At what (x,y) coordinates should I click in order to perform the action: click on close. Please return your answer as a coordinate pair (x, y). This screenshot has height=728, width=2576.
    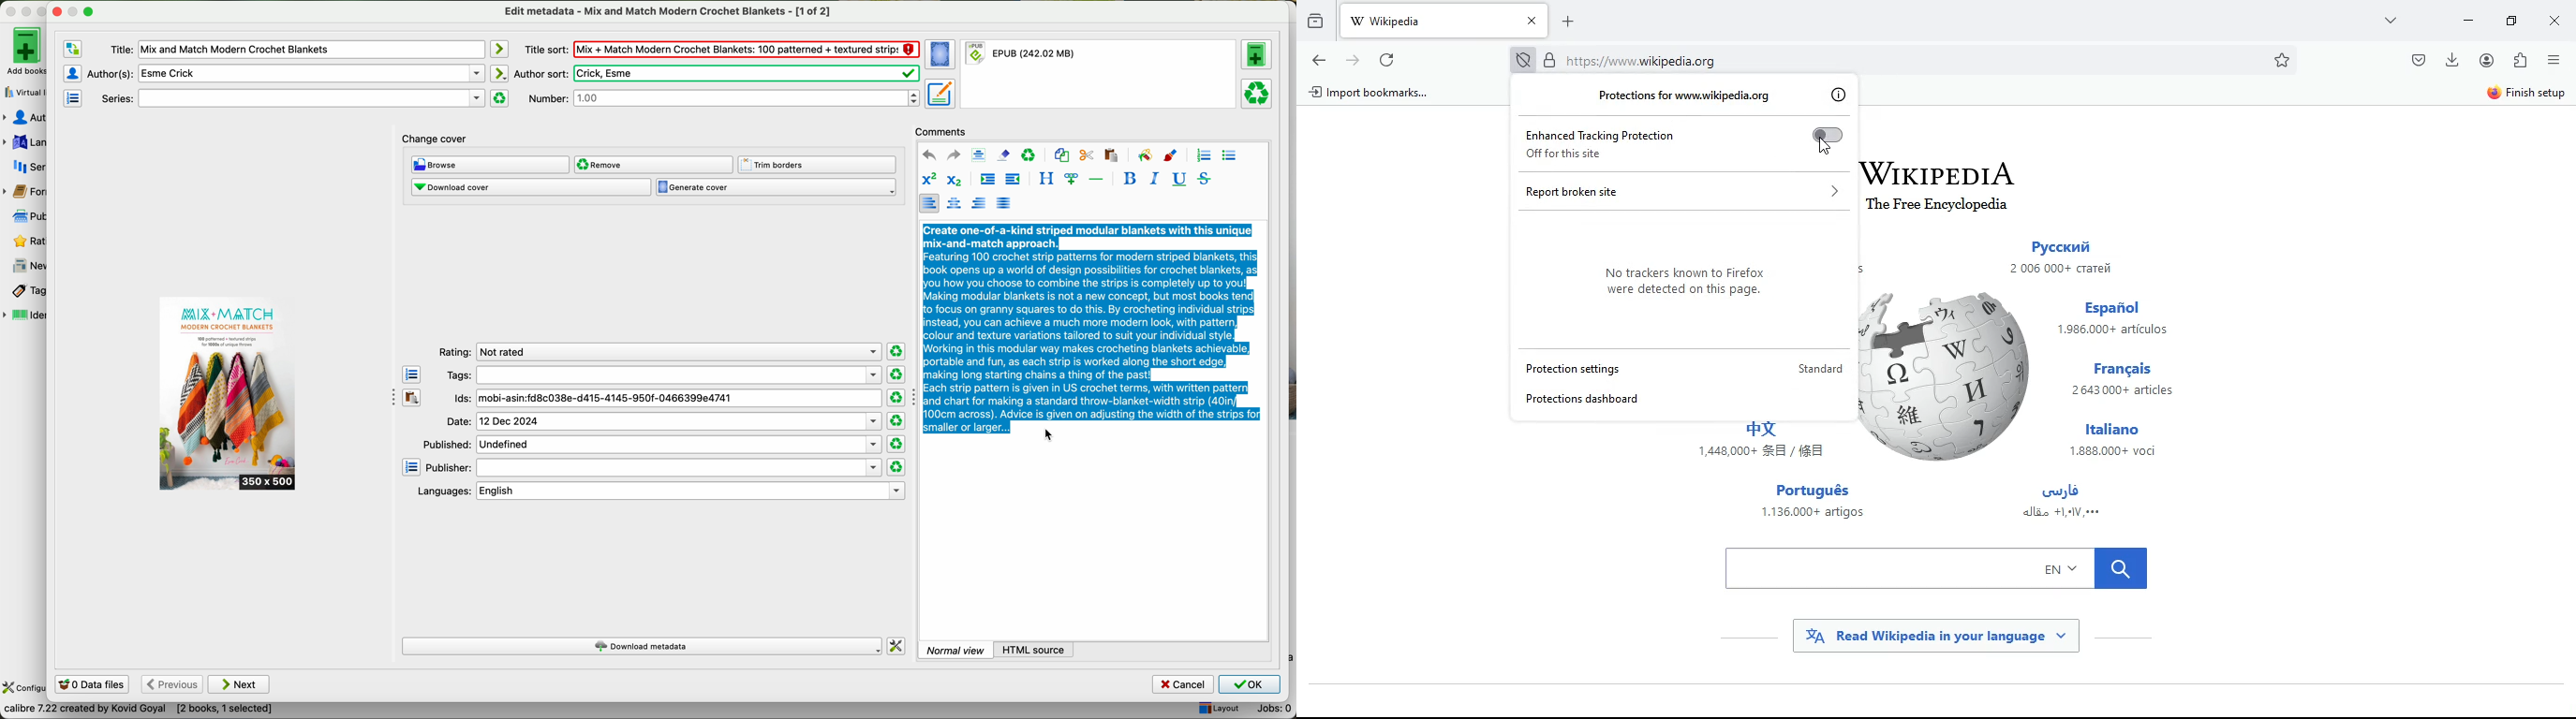
    Looking at the image, I should click on (2552, 21).